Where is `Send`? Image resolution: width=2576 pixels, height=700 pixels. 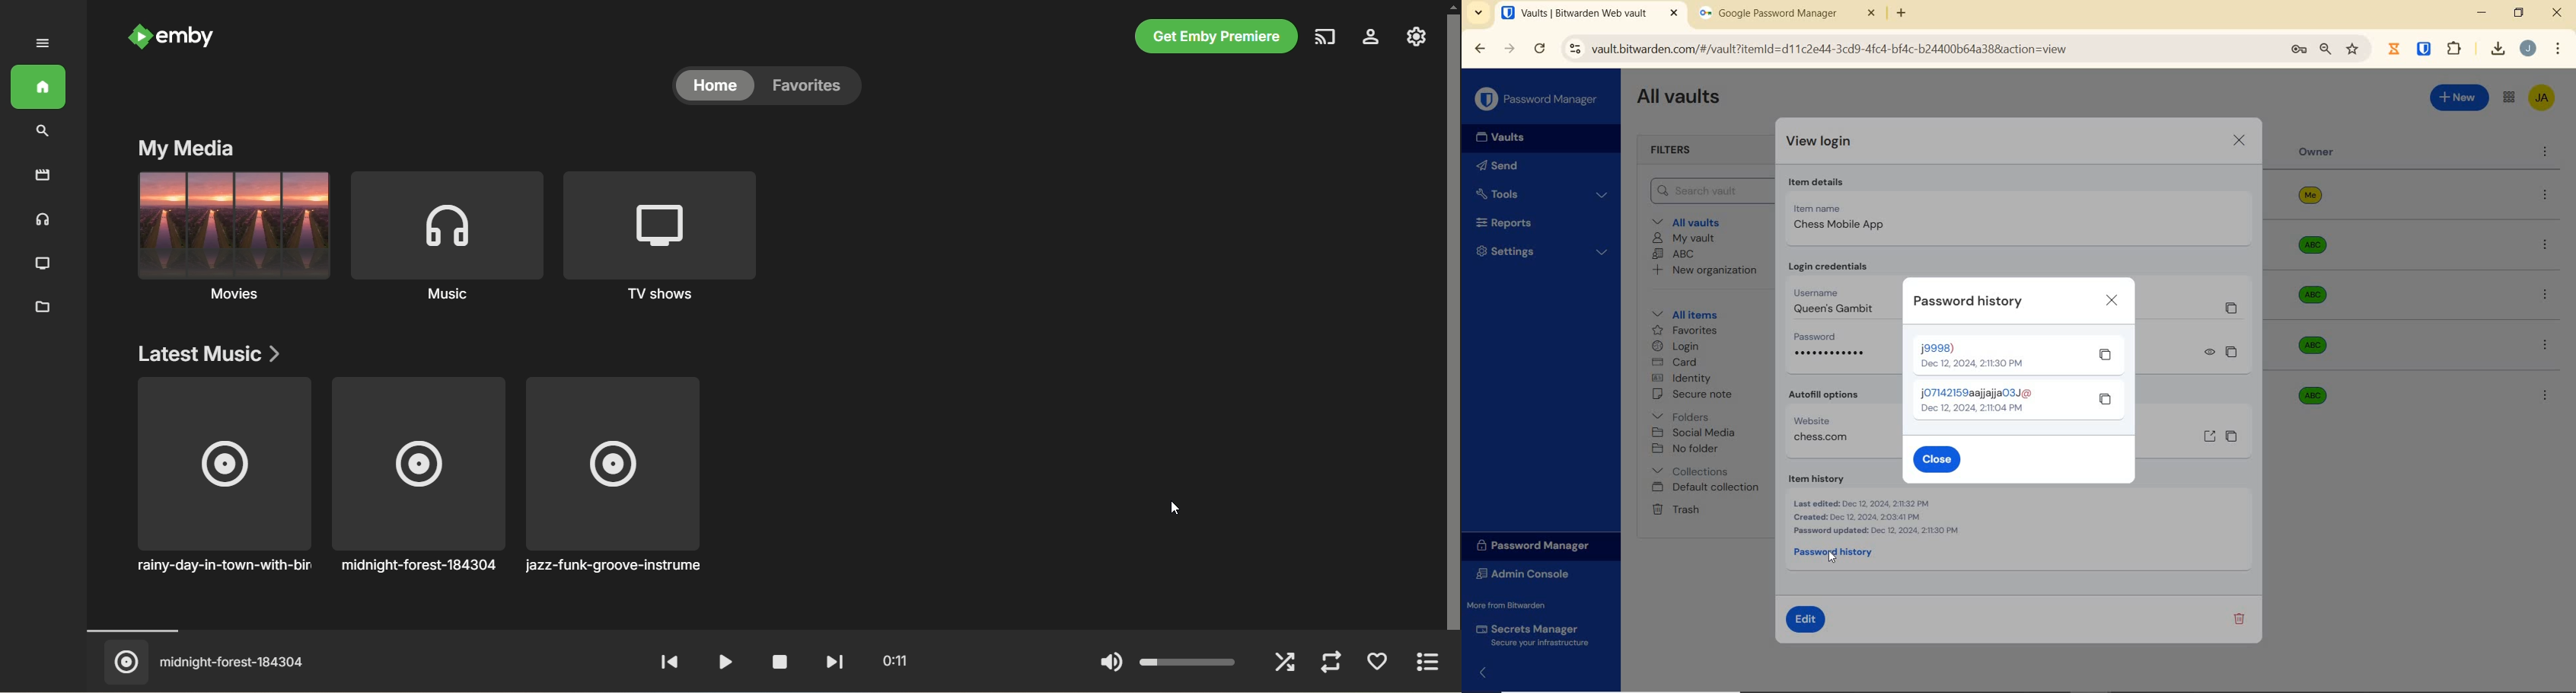
Send is located at coordinates (1505, 165).